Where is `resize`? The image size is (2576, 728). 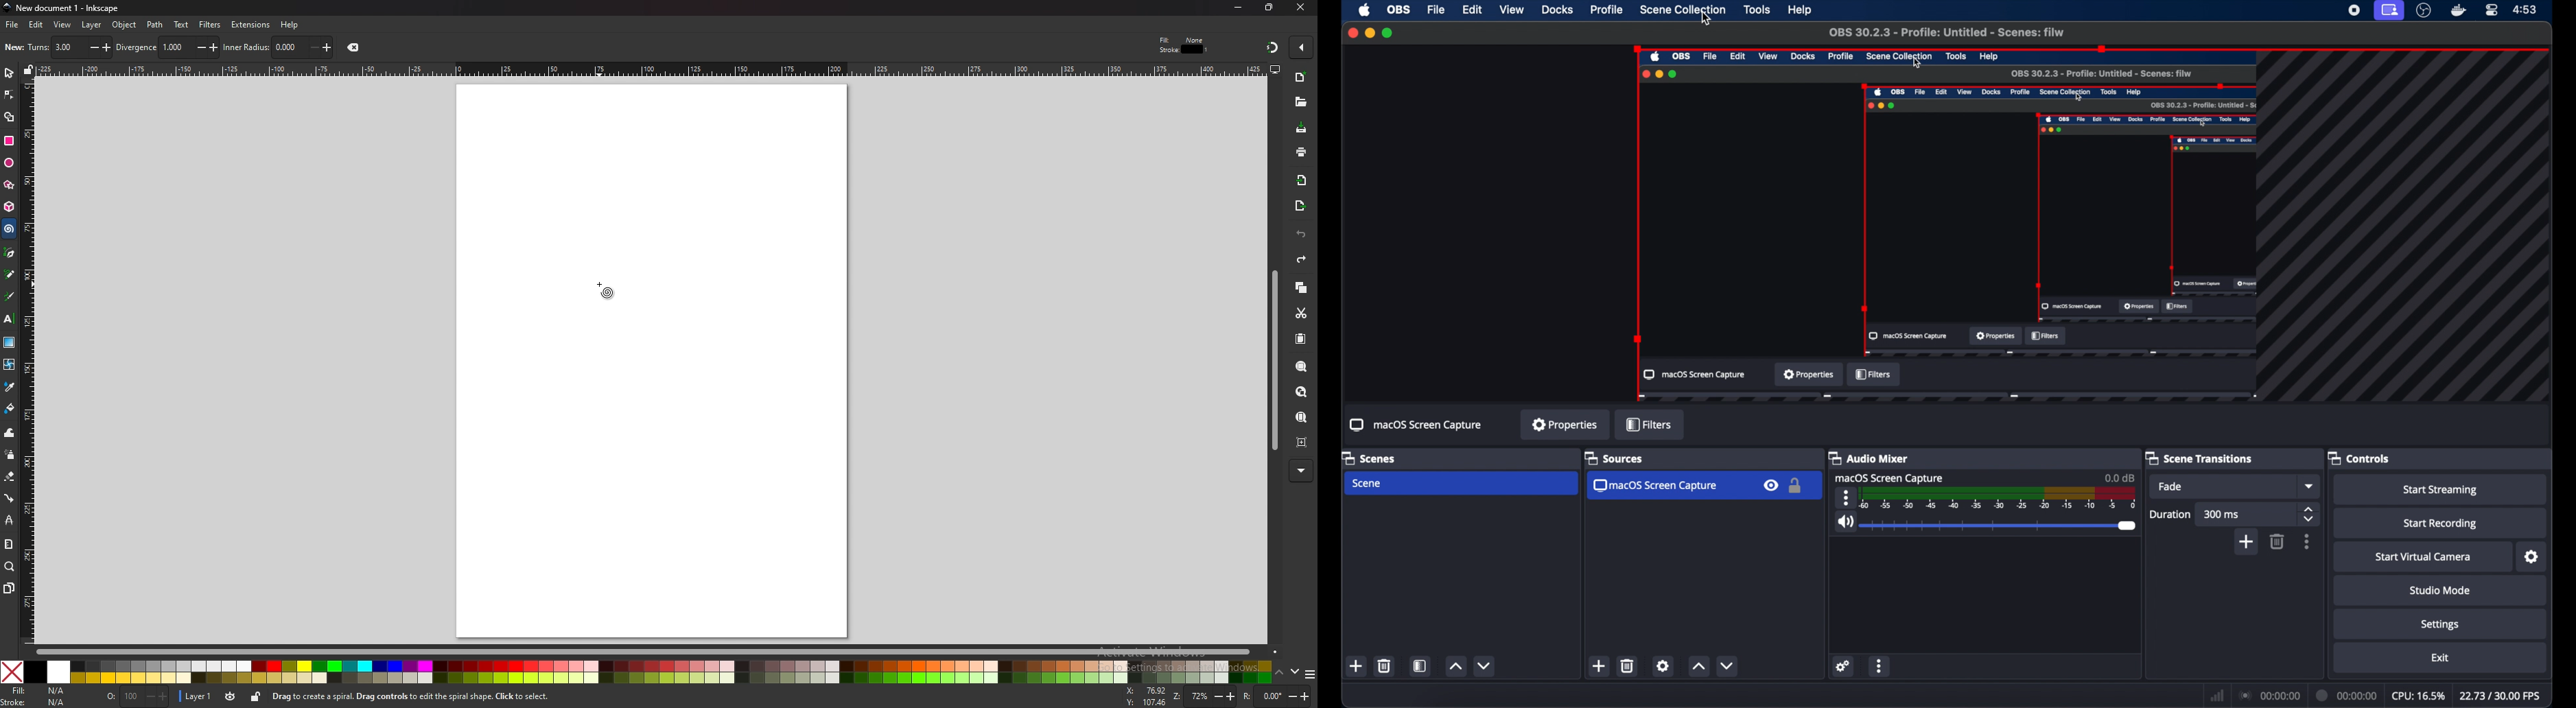
resize is located at coordinates (1269, 8).